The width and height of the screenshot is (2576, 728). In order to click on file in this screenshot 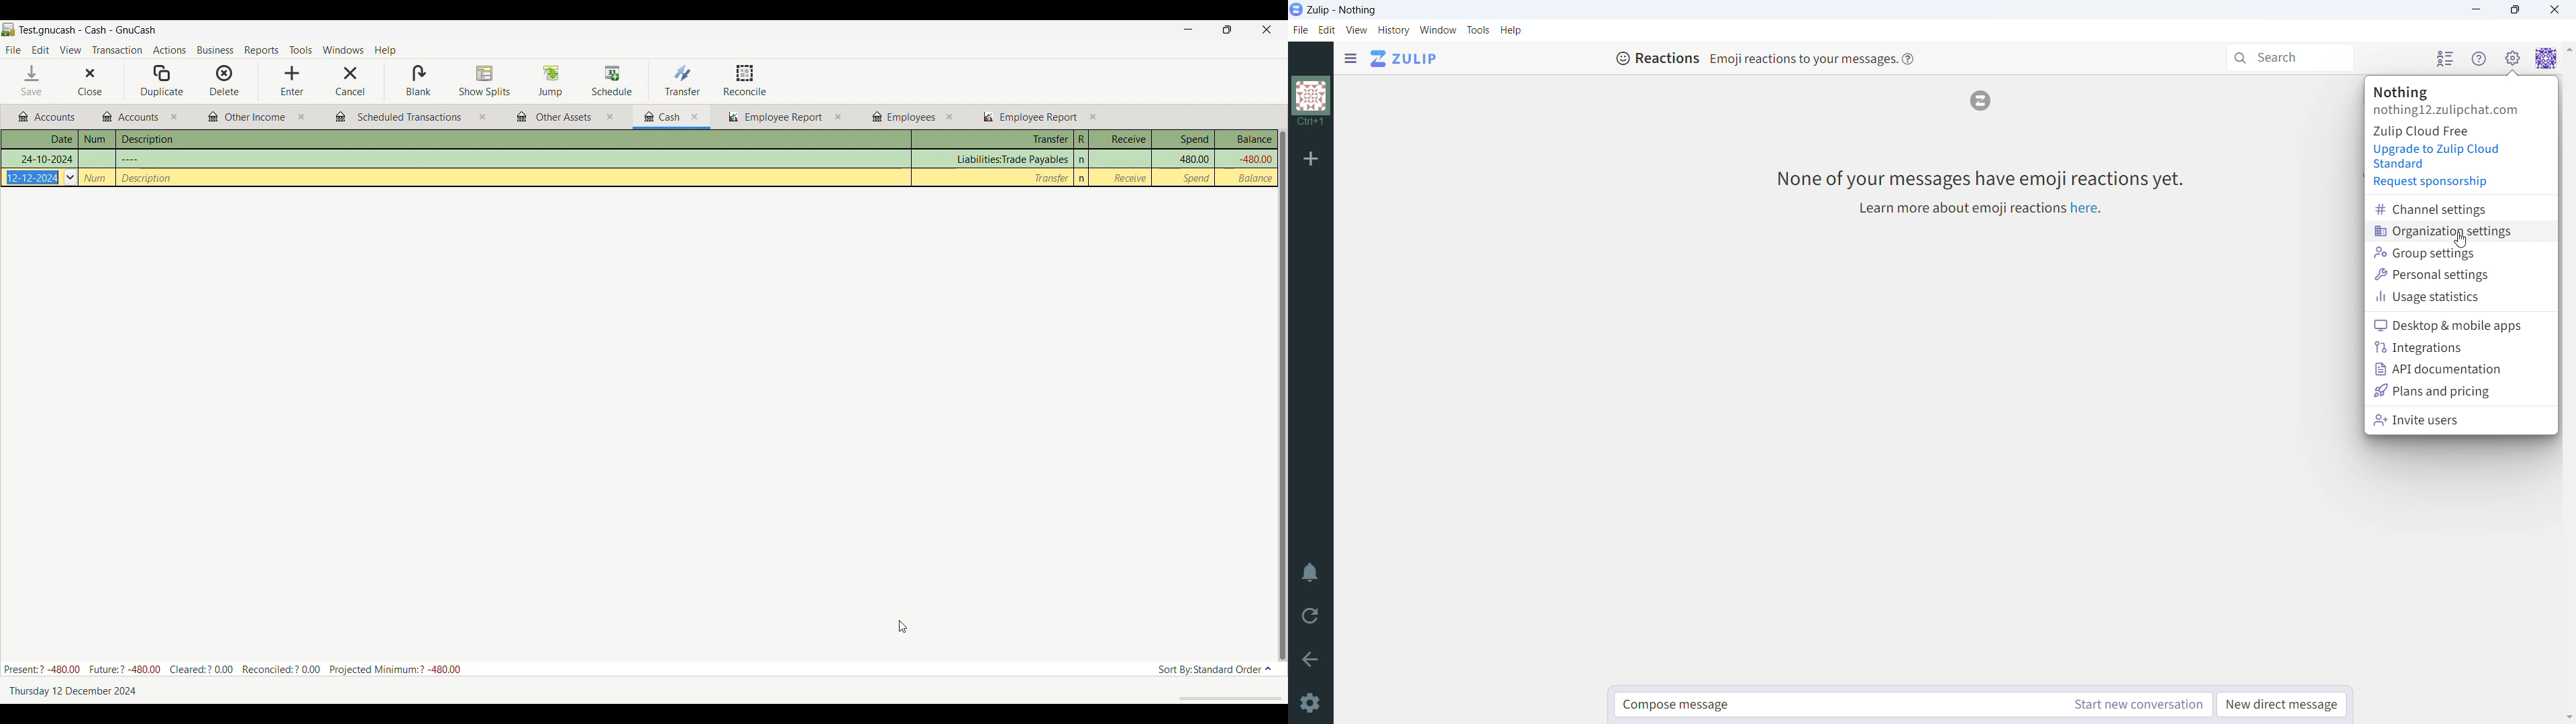, I will do `click(1299, 30)`.